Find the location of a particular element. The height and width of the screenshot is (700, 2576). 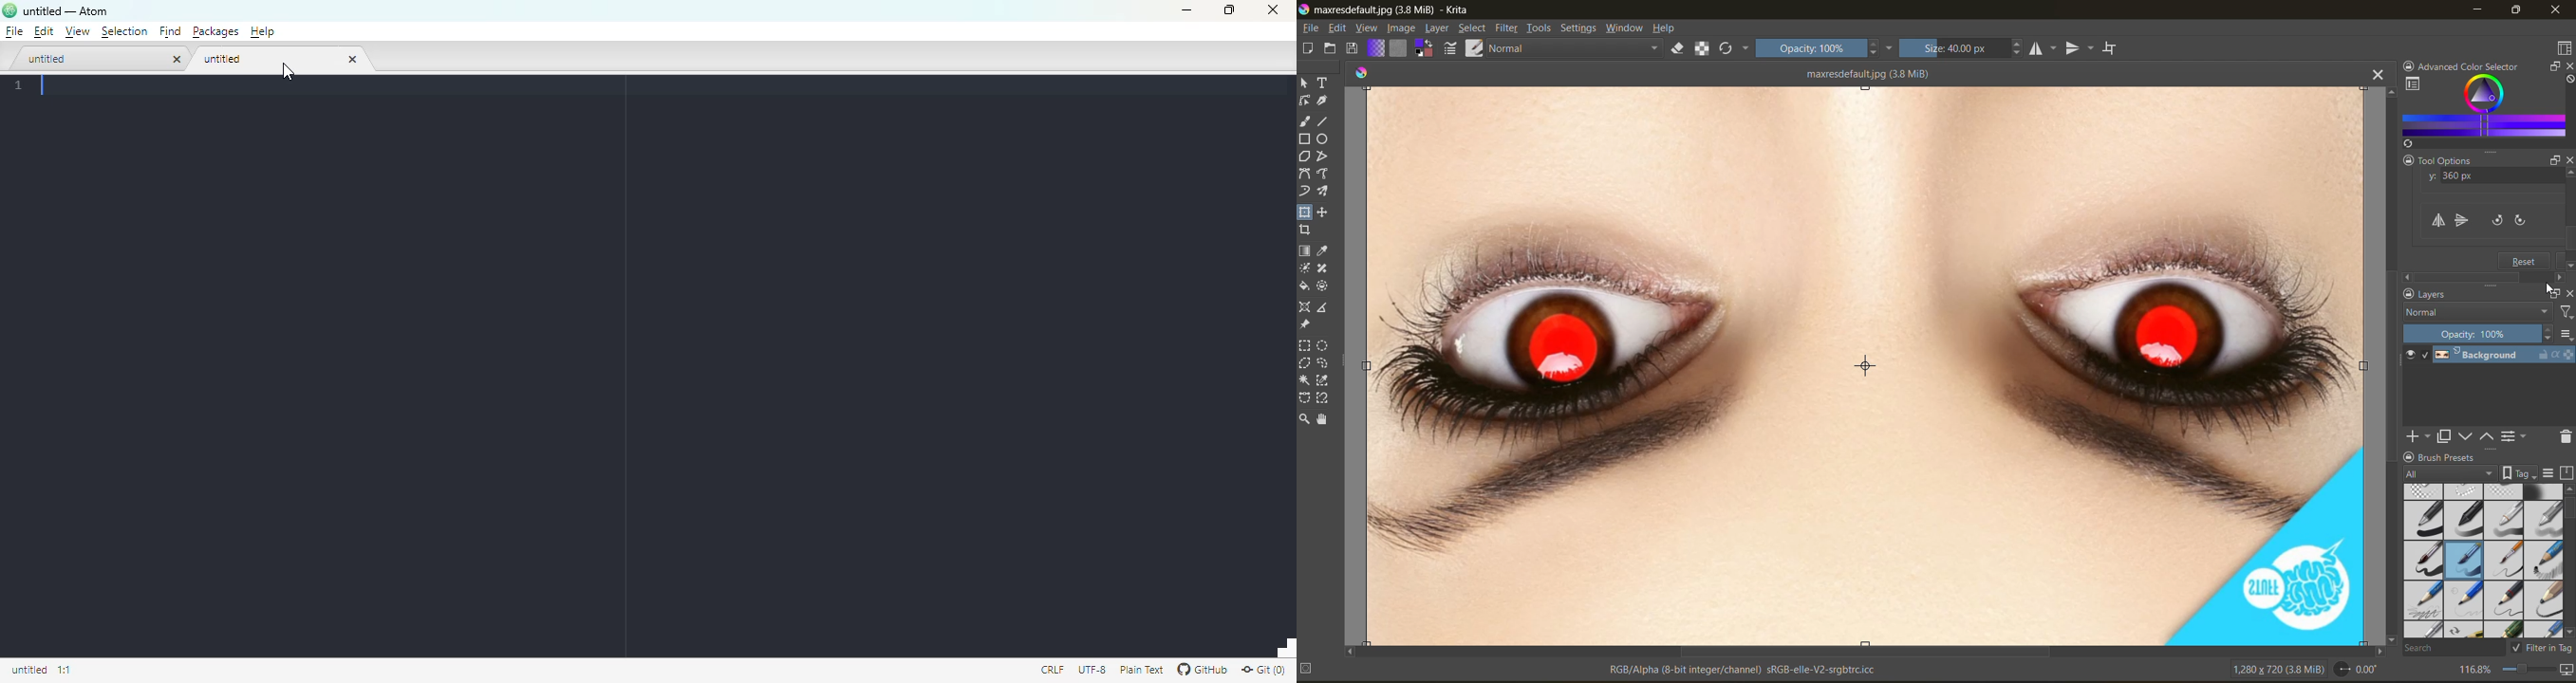

tool is located at coordinates (1307, 190).